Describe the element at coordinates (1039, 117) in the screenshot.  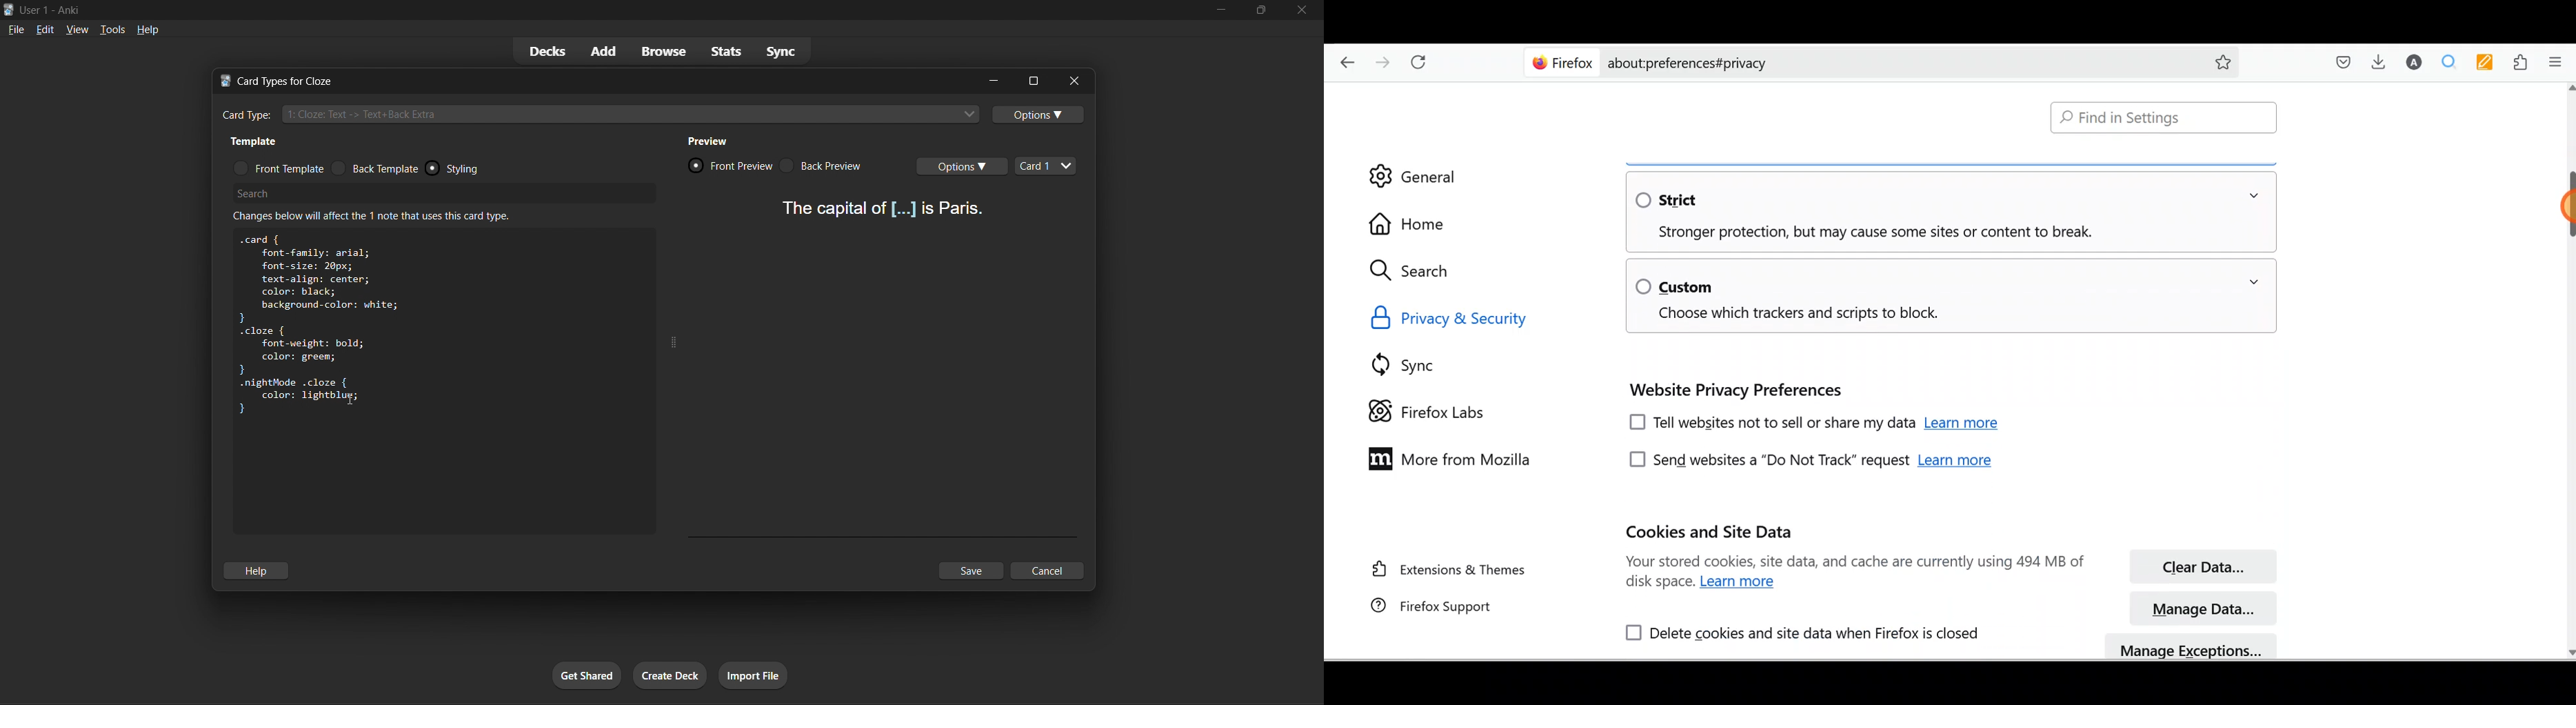
I see `options toggle` at that location.